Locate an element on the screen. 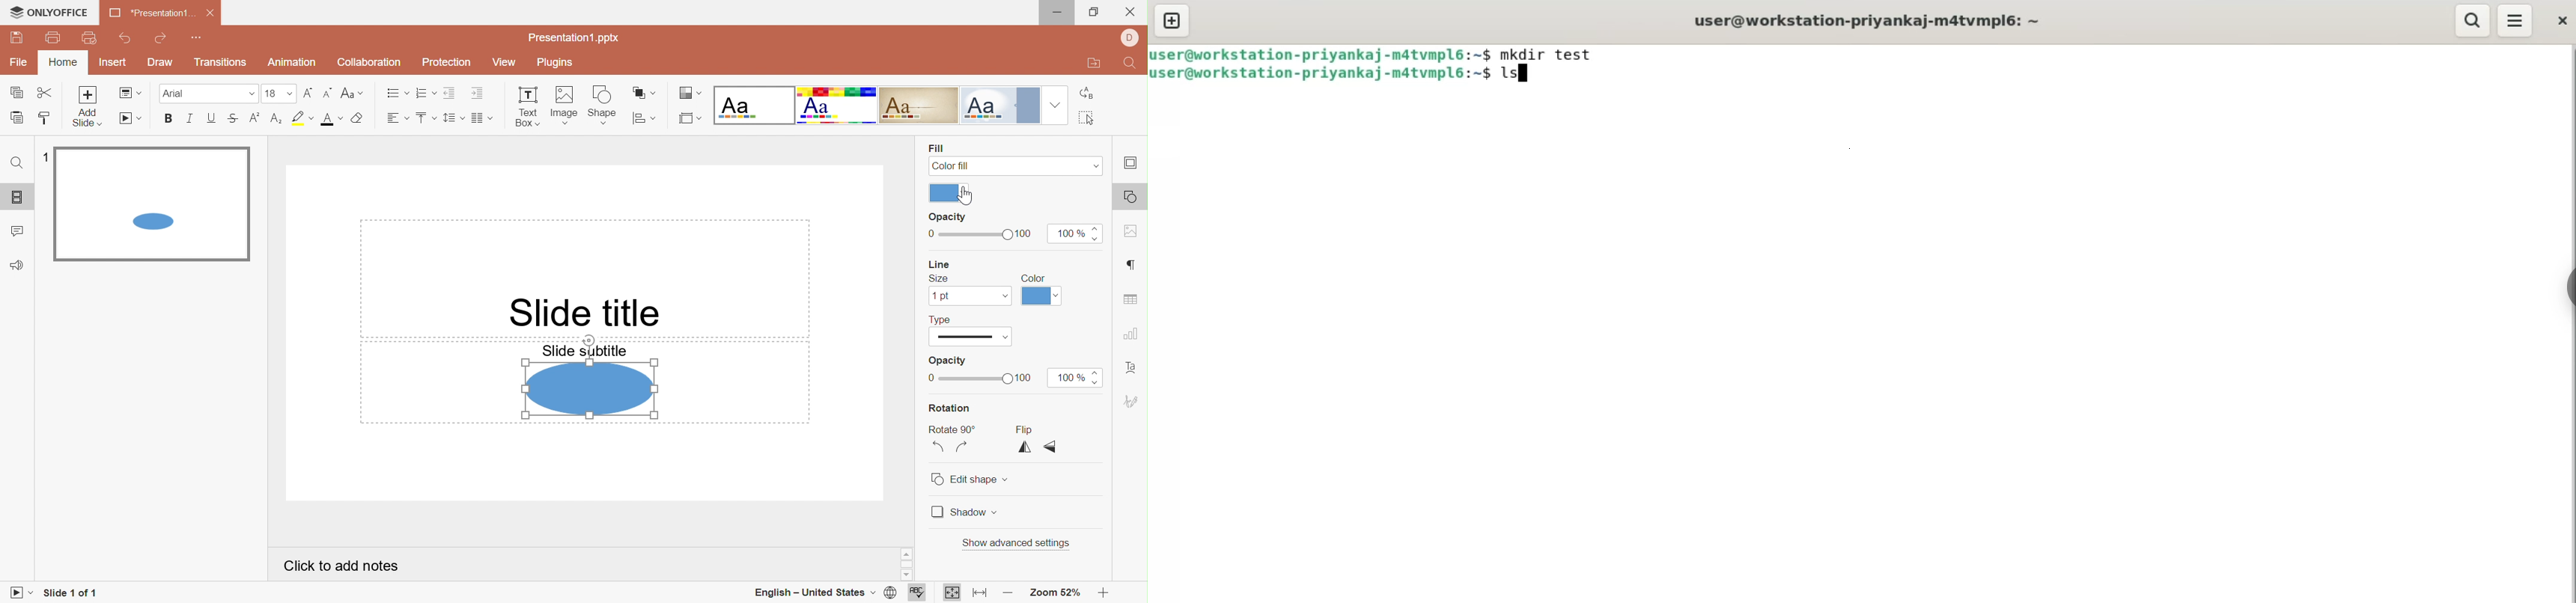 This screenshot has width=2576, height=616. Shape is located at coordinates (602, 105).